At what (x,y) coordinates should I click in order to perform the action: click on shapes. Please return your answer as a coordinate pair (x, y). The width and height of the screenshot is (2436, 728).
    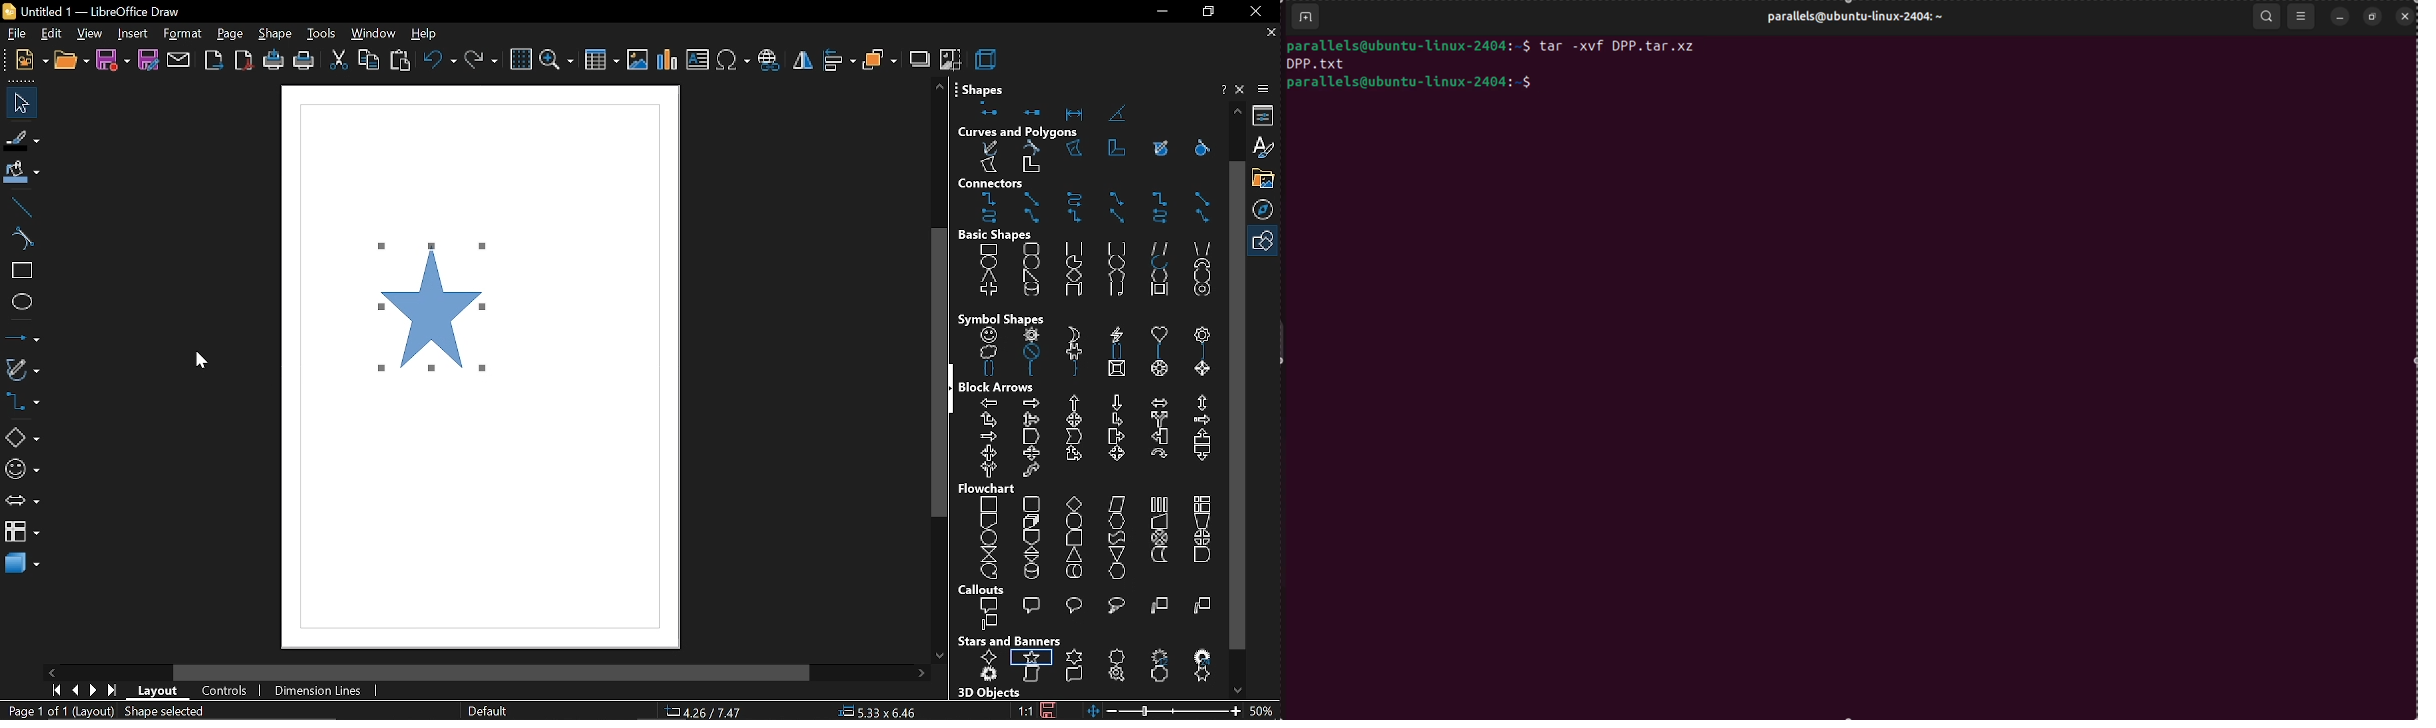
    Looking at the image, I should click on (1091, 112).